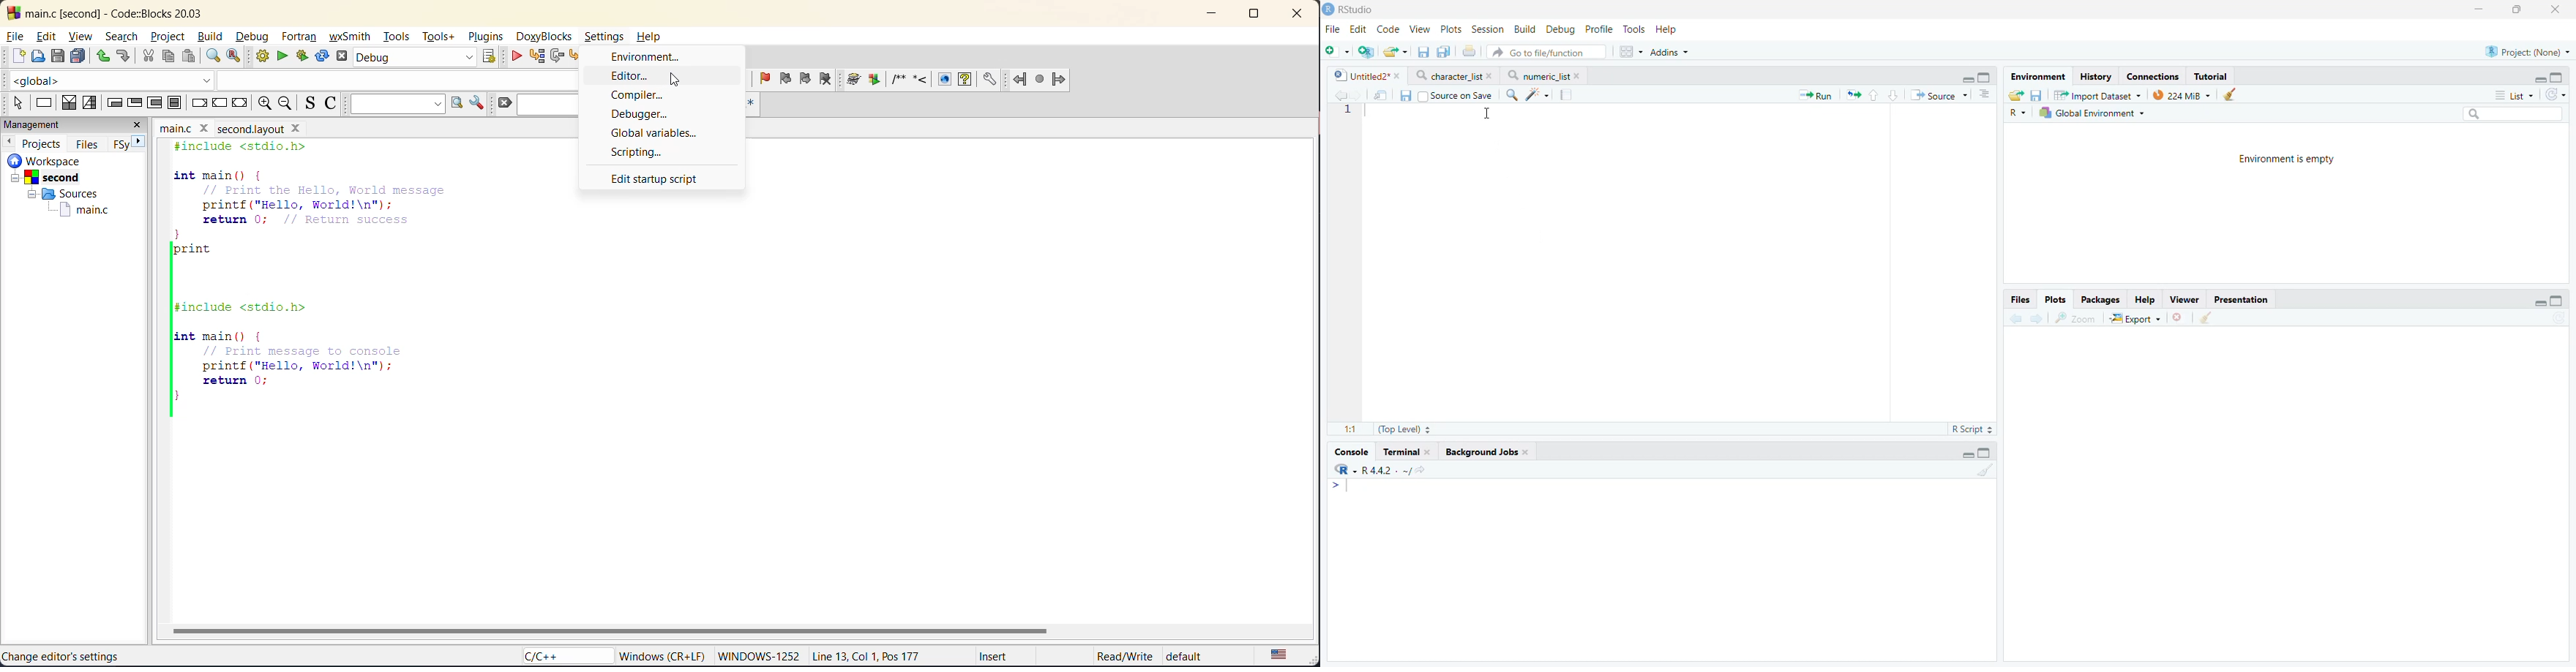  Describe the element at coordinates (1350, 428) in the screenshot. I see `1:1` at that location.